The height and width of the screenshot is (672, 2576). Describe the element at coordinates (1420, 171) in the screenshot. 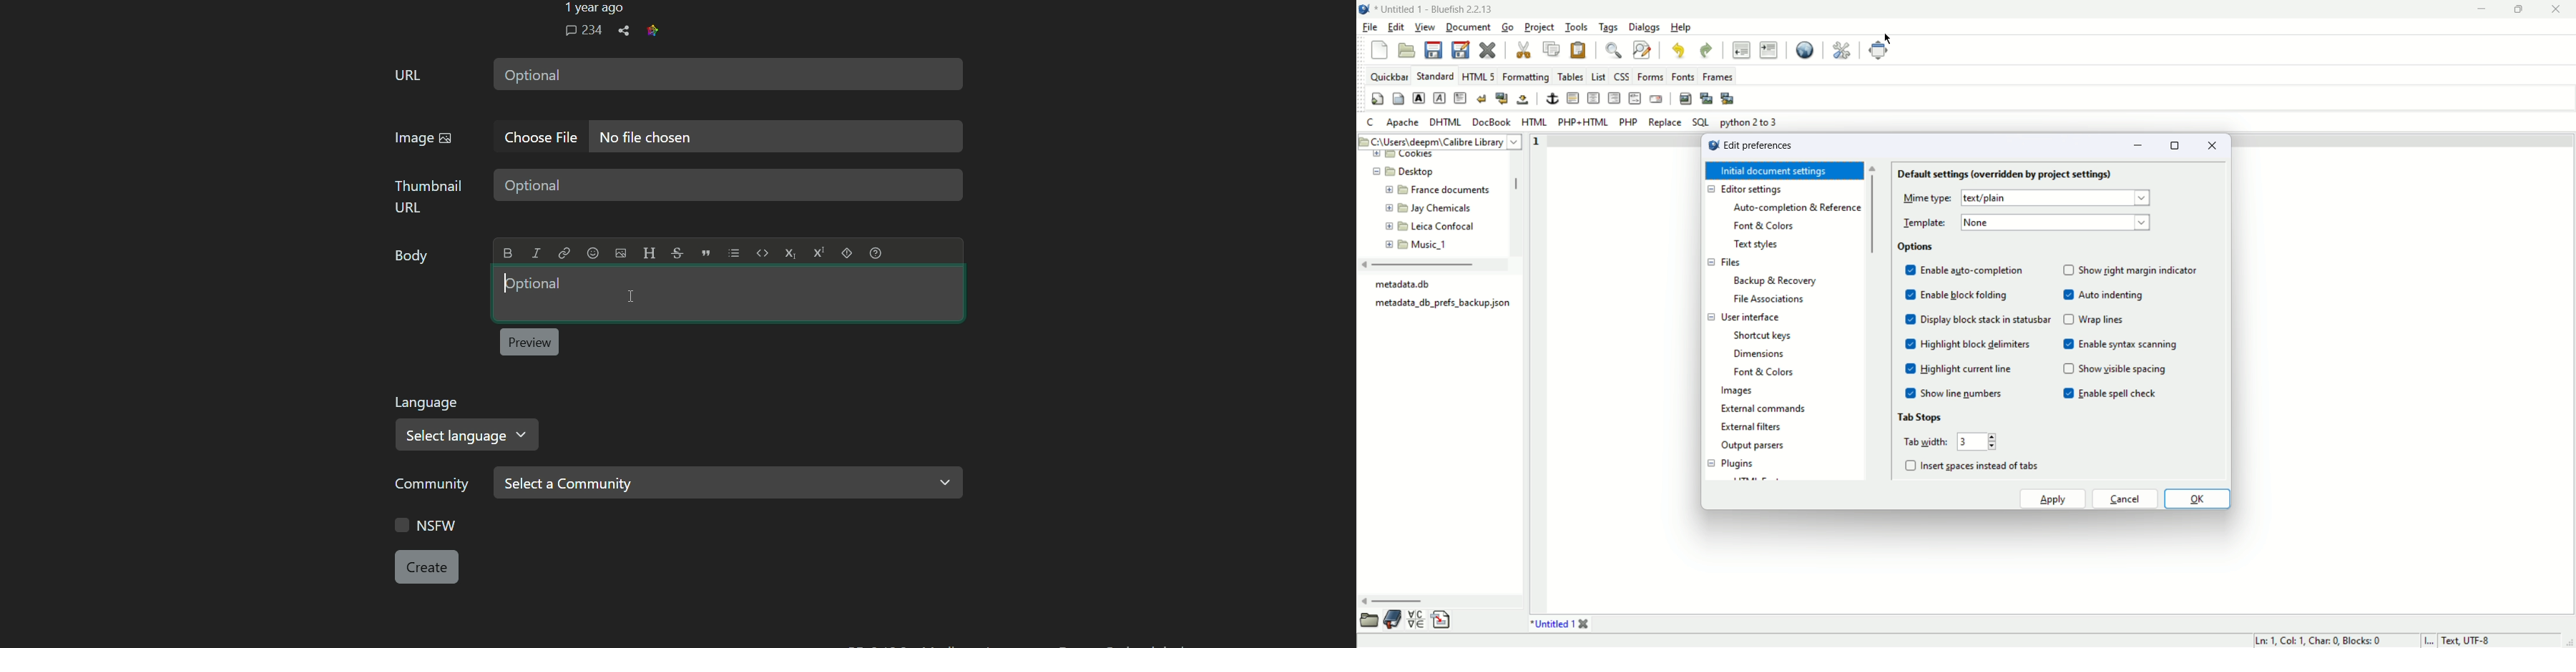

I see `Desktop` at that location.